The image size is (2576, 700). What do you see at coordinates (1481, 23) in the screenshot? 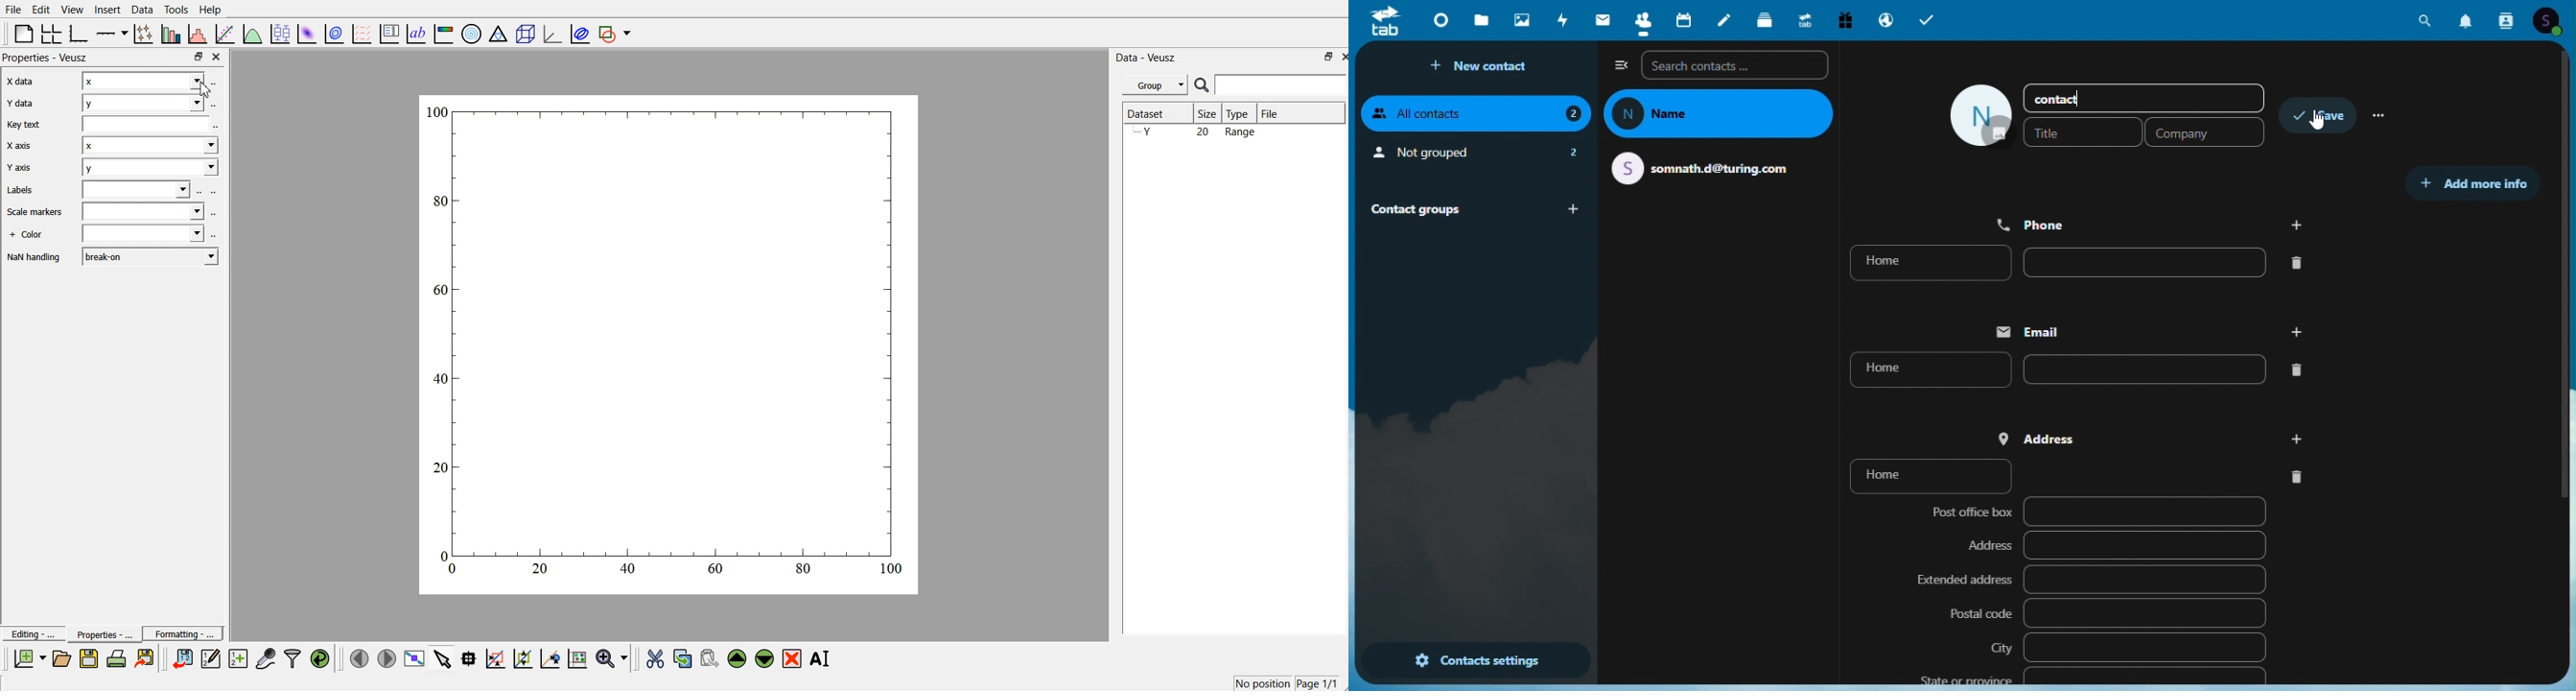
I see `Files` at bounding box center [1481, 23].